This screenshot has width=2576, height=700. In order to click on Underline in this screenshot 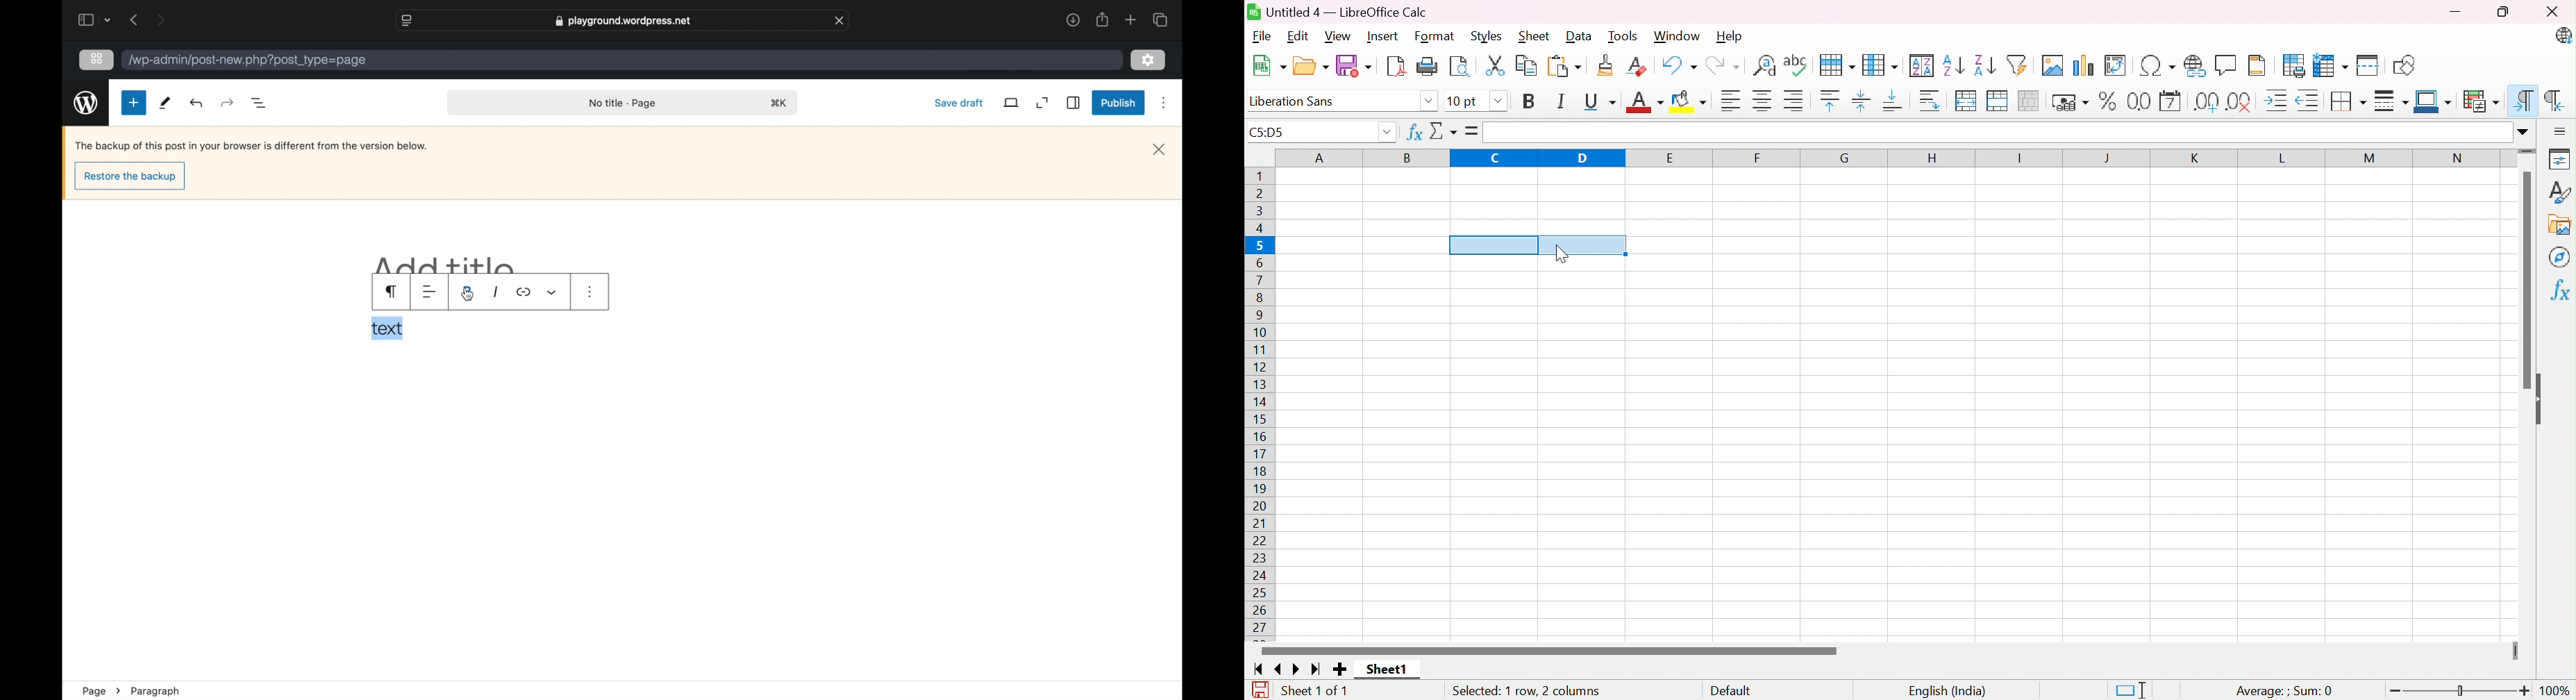, I will do `click(1599, 101)`.